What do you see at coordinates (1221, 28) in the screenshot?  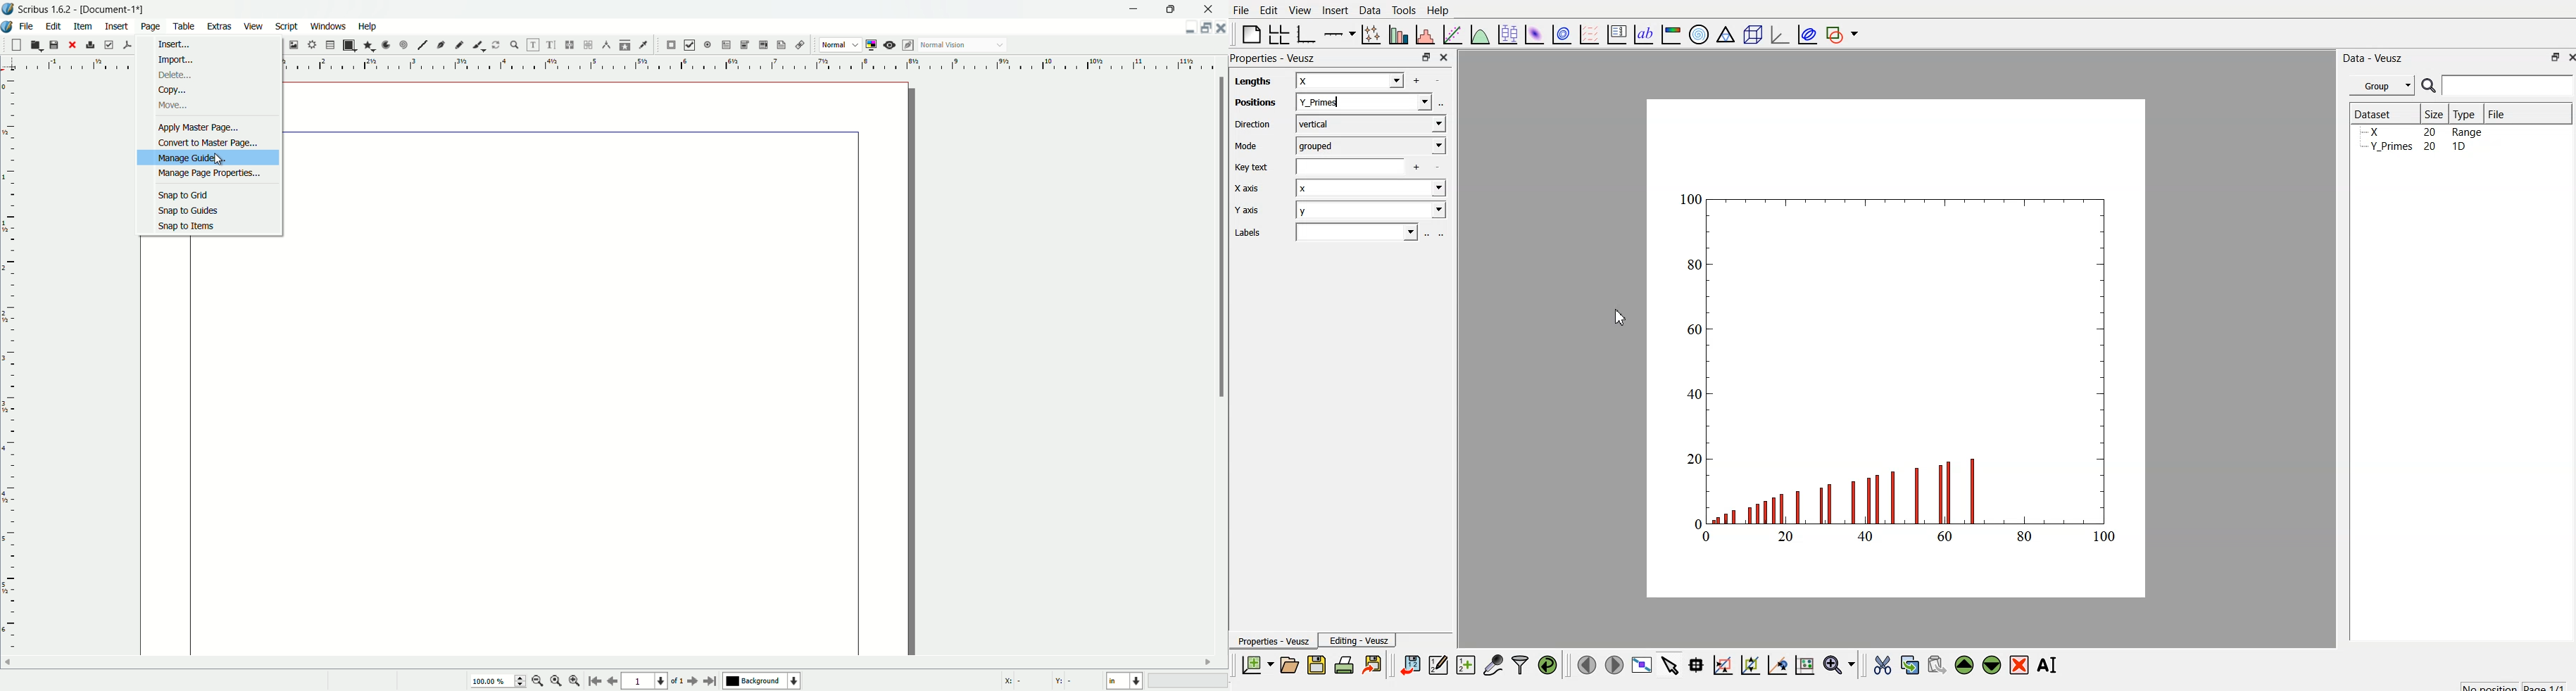 I see `close document` at bounding box center [1221, 28].